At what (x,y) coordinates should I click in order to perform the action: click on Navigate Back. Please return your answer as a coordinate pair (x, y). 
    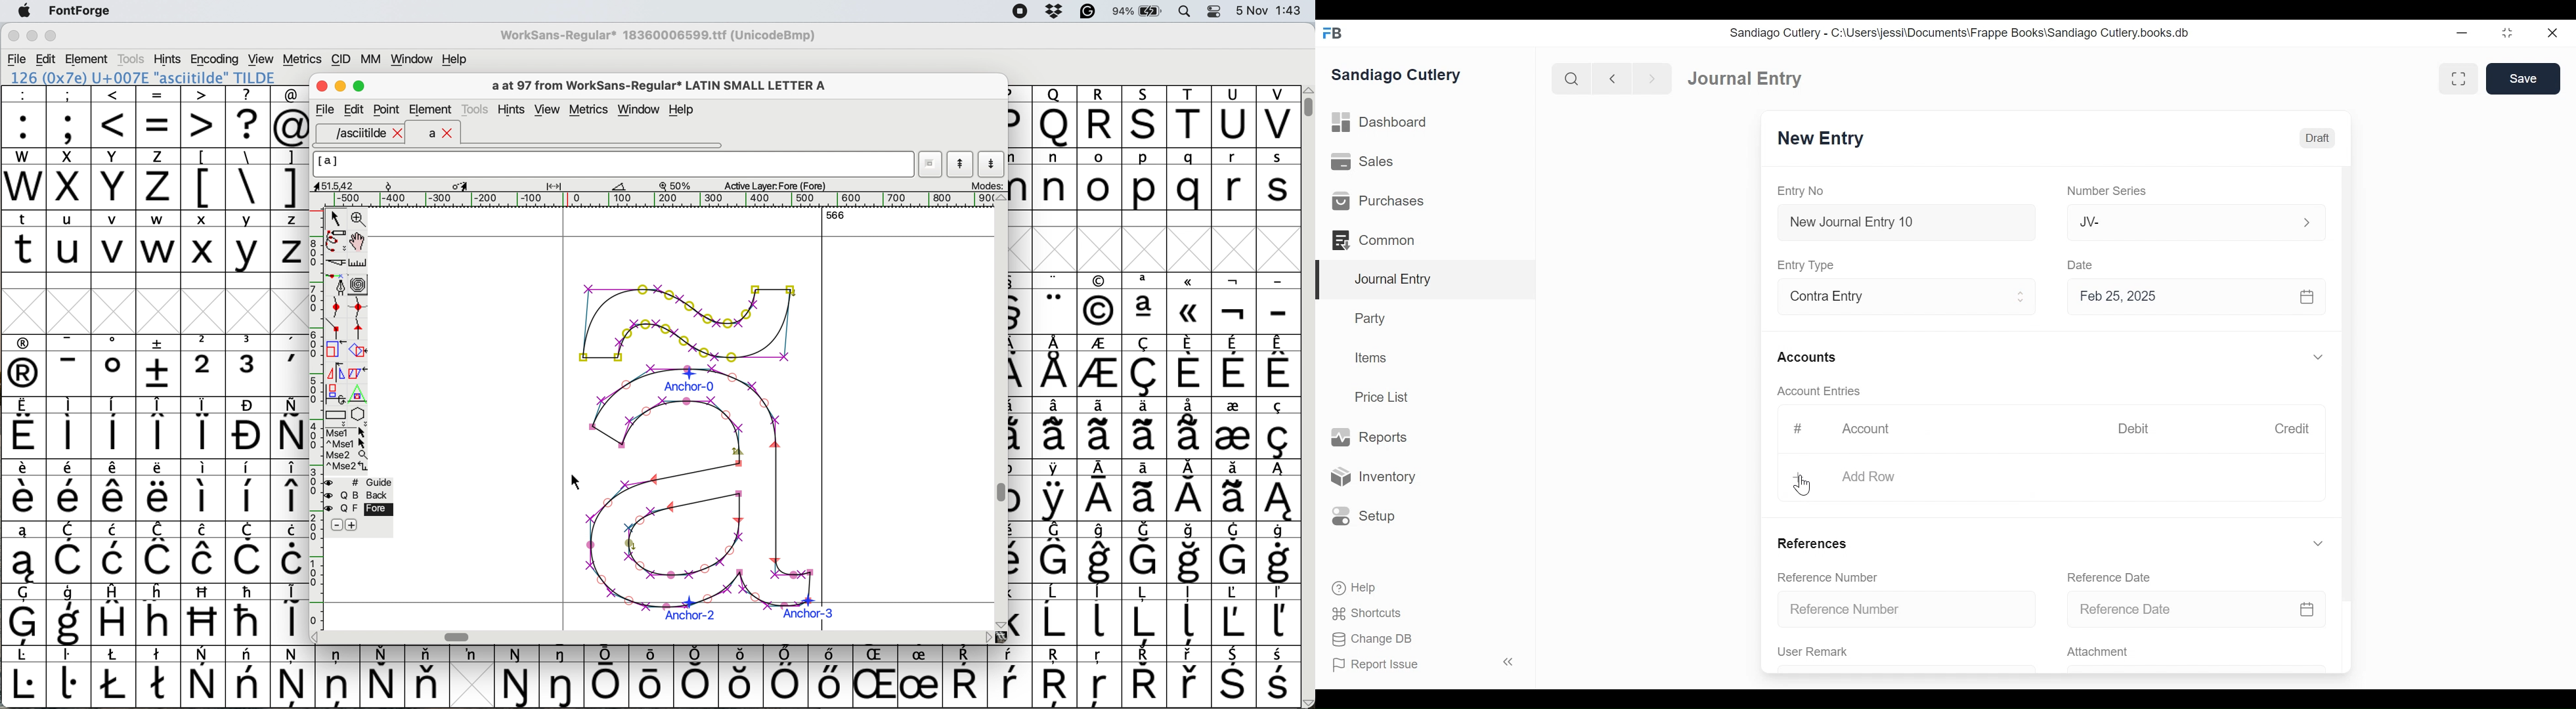
    Looking at the image, I should click on (1613, 79).